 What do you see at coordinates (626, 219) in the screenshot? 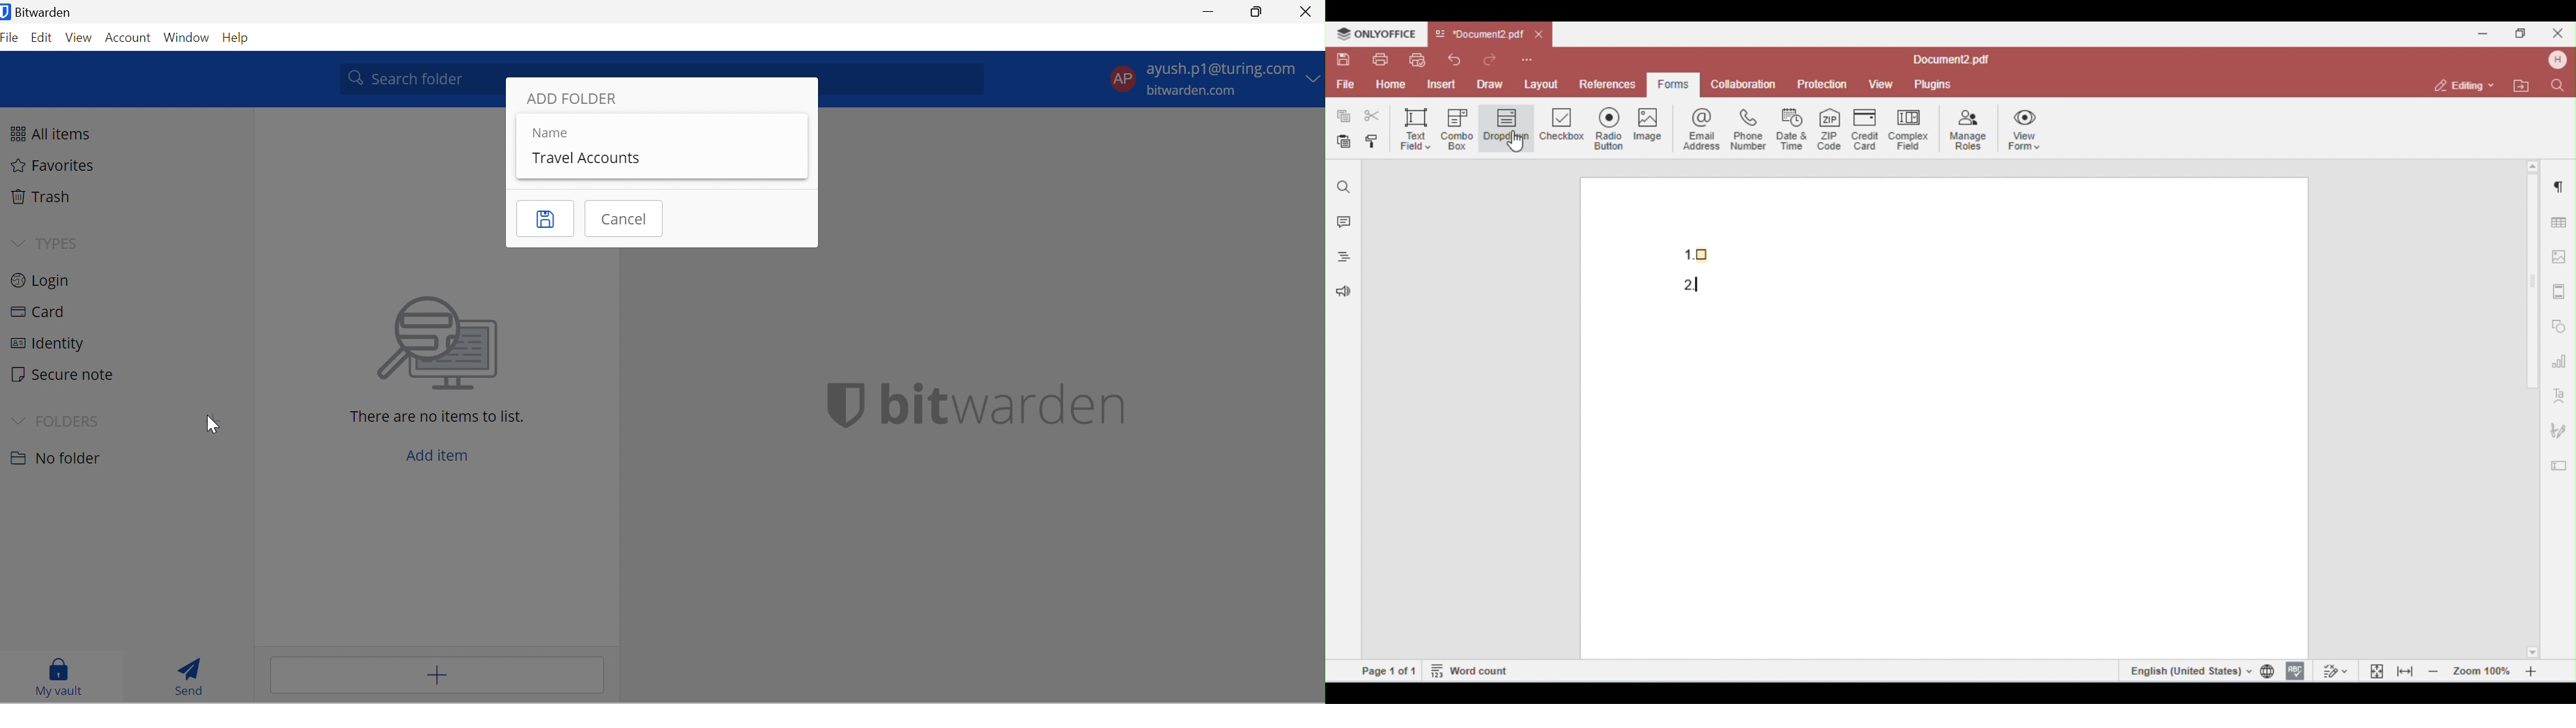
I see `Cancel` at bounding box center [626, 219].